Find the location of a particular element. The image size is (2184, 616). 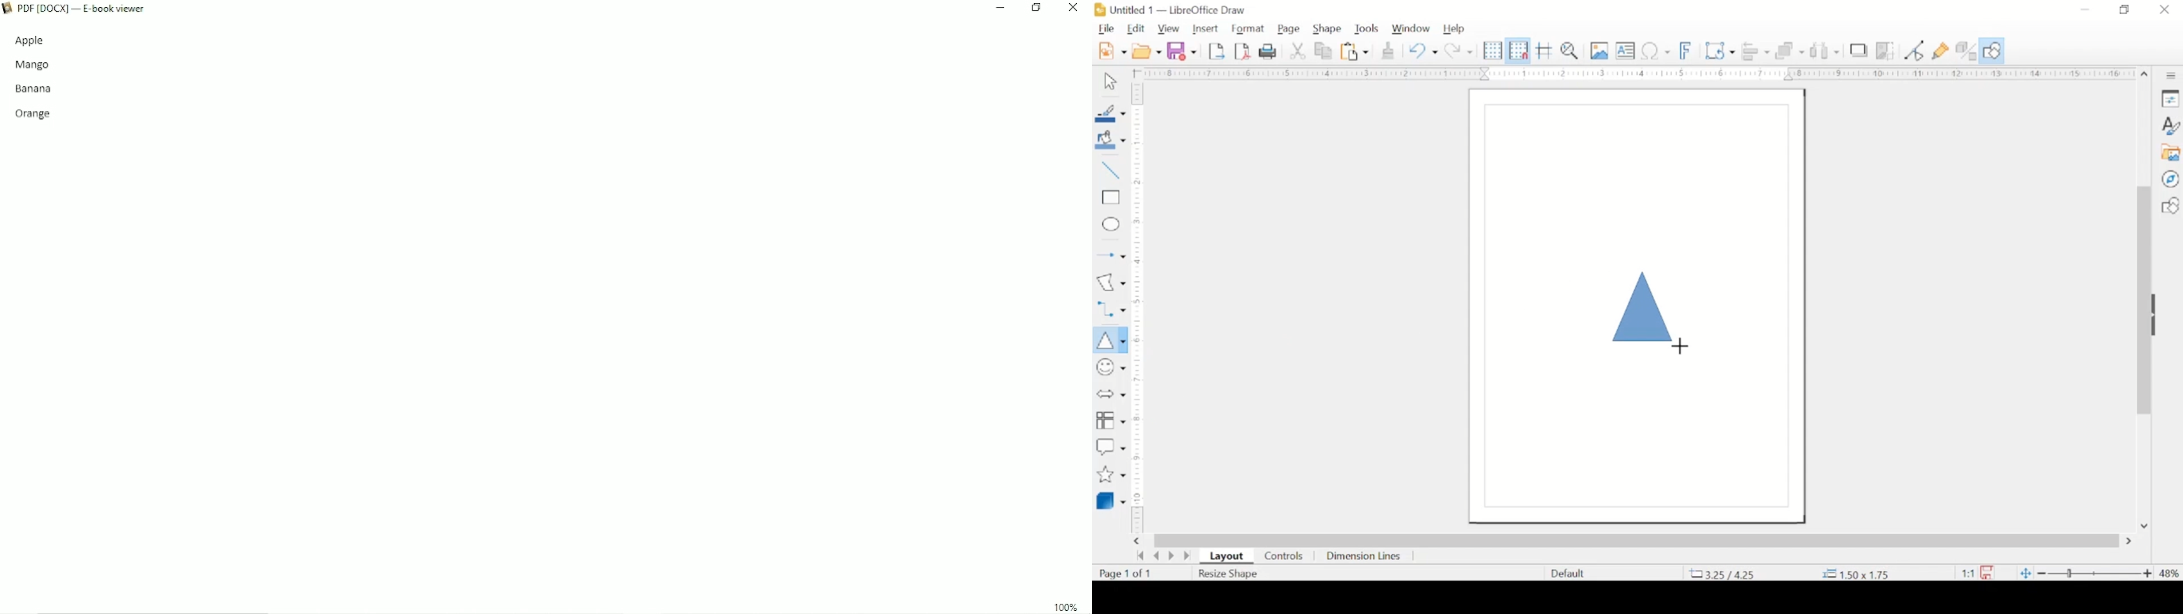

flowchart is located at coordinates (1111, 419).